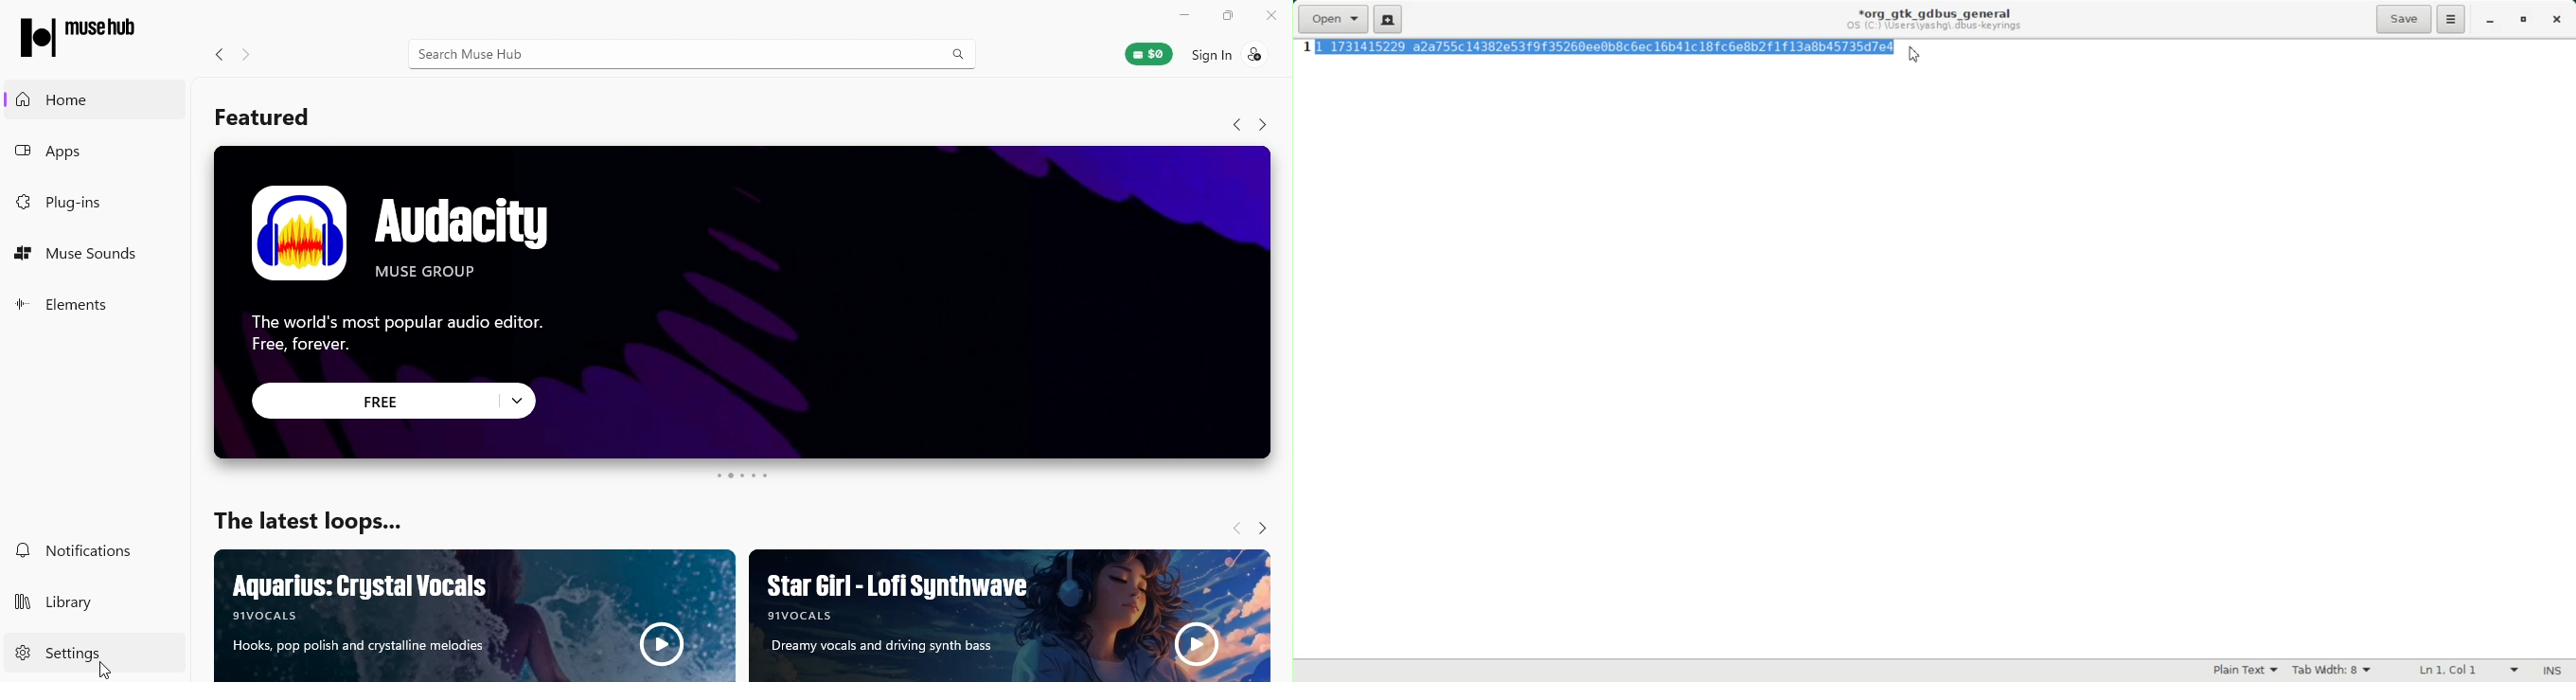 The width and height of the screenshot is (2576, 700). Describe the element at coordinates (1605, 45) in the screenshot. I see `highlighted text` at that location.